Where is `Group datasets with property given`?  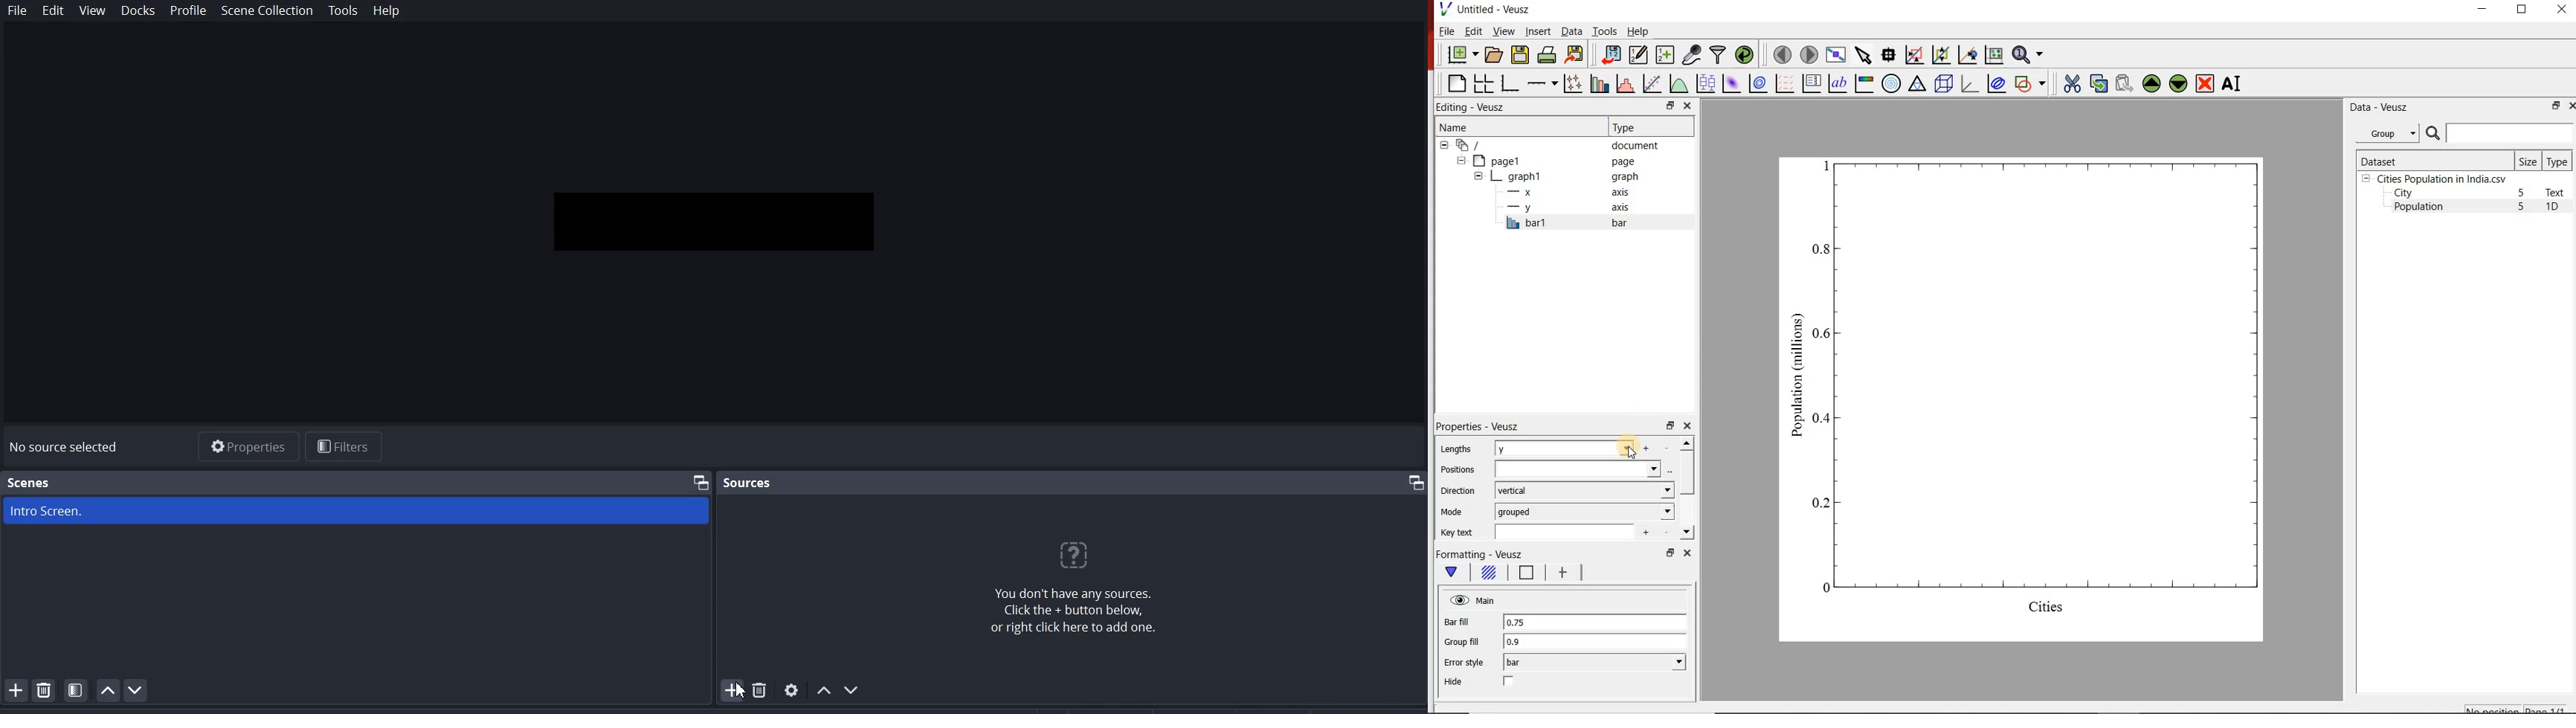
Group datasets with property given is located at coordinates (2387, 133).